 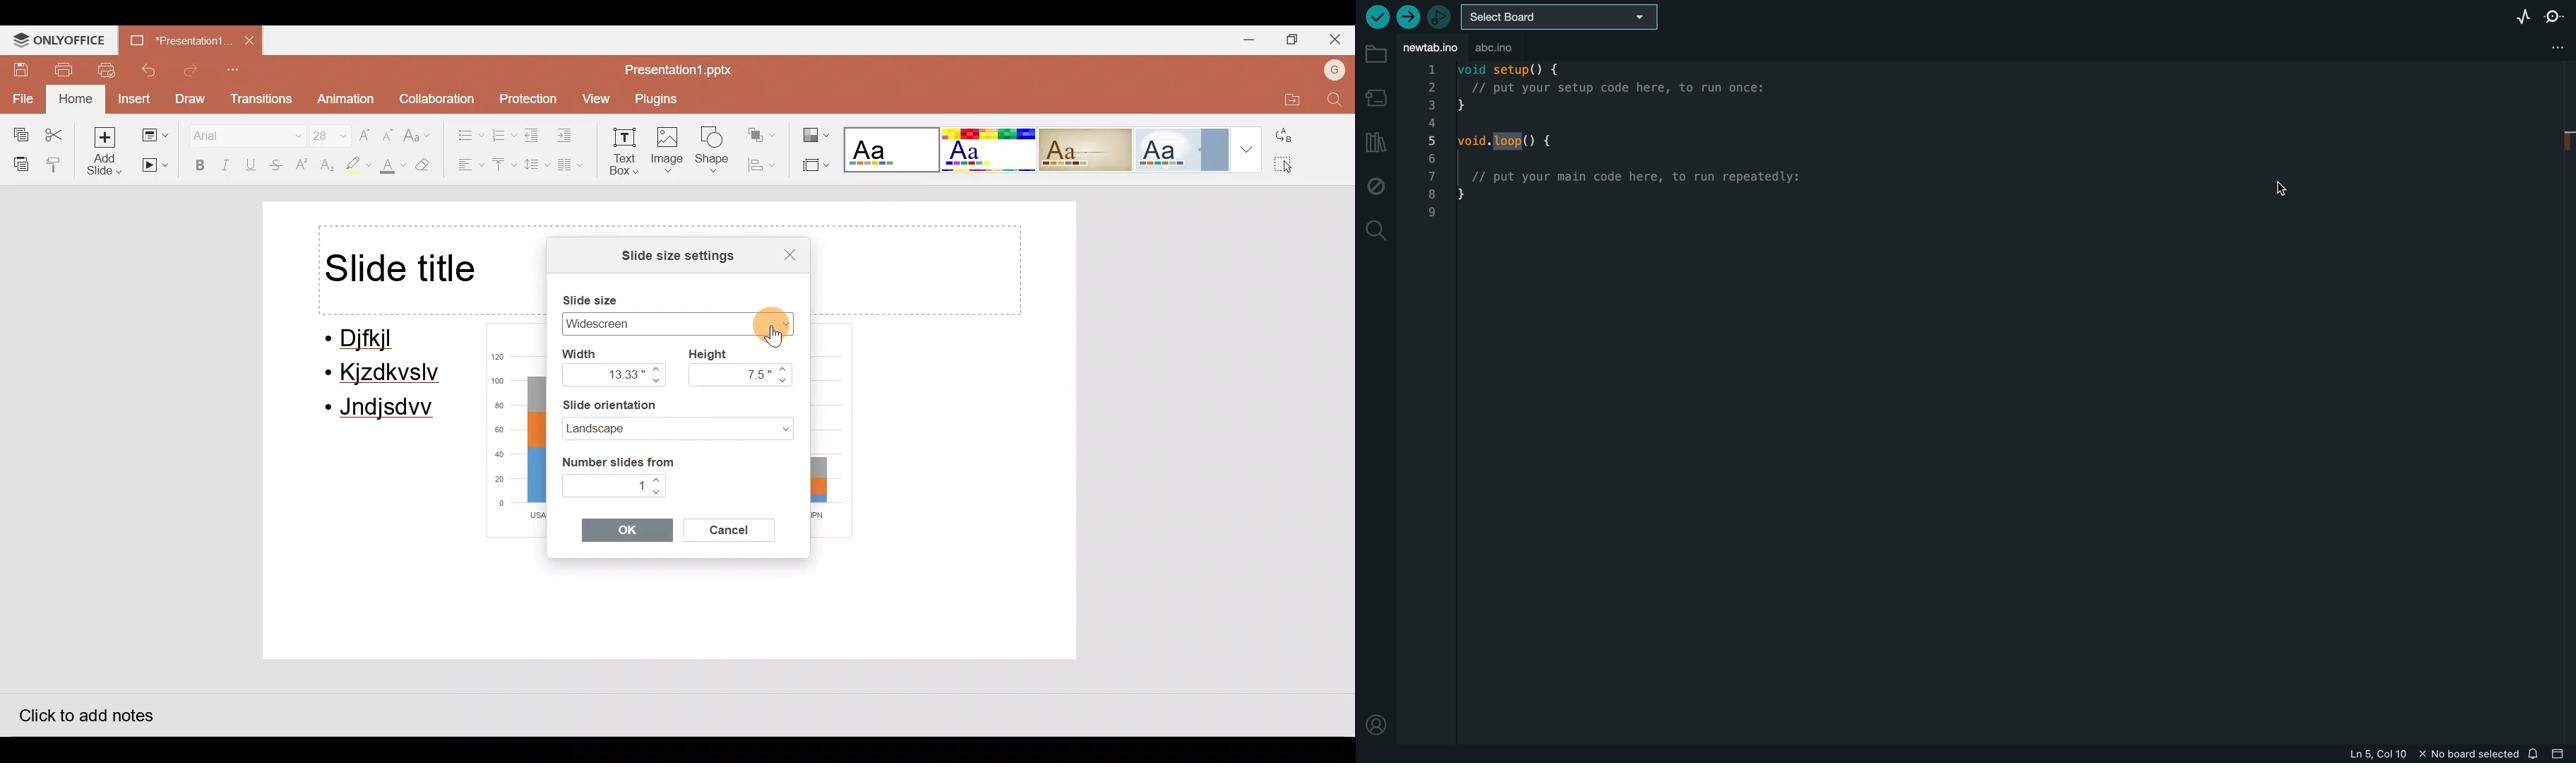 What do you see at coordinates (816, 130) in the screenshot?
I see `Change color theme` at bounding box center [816, 130].